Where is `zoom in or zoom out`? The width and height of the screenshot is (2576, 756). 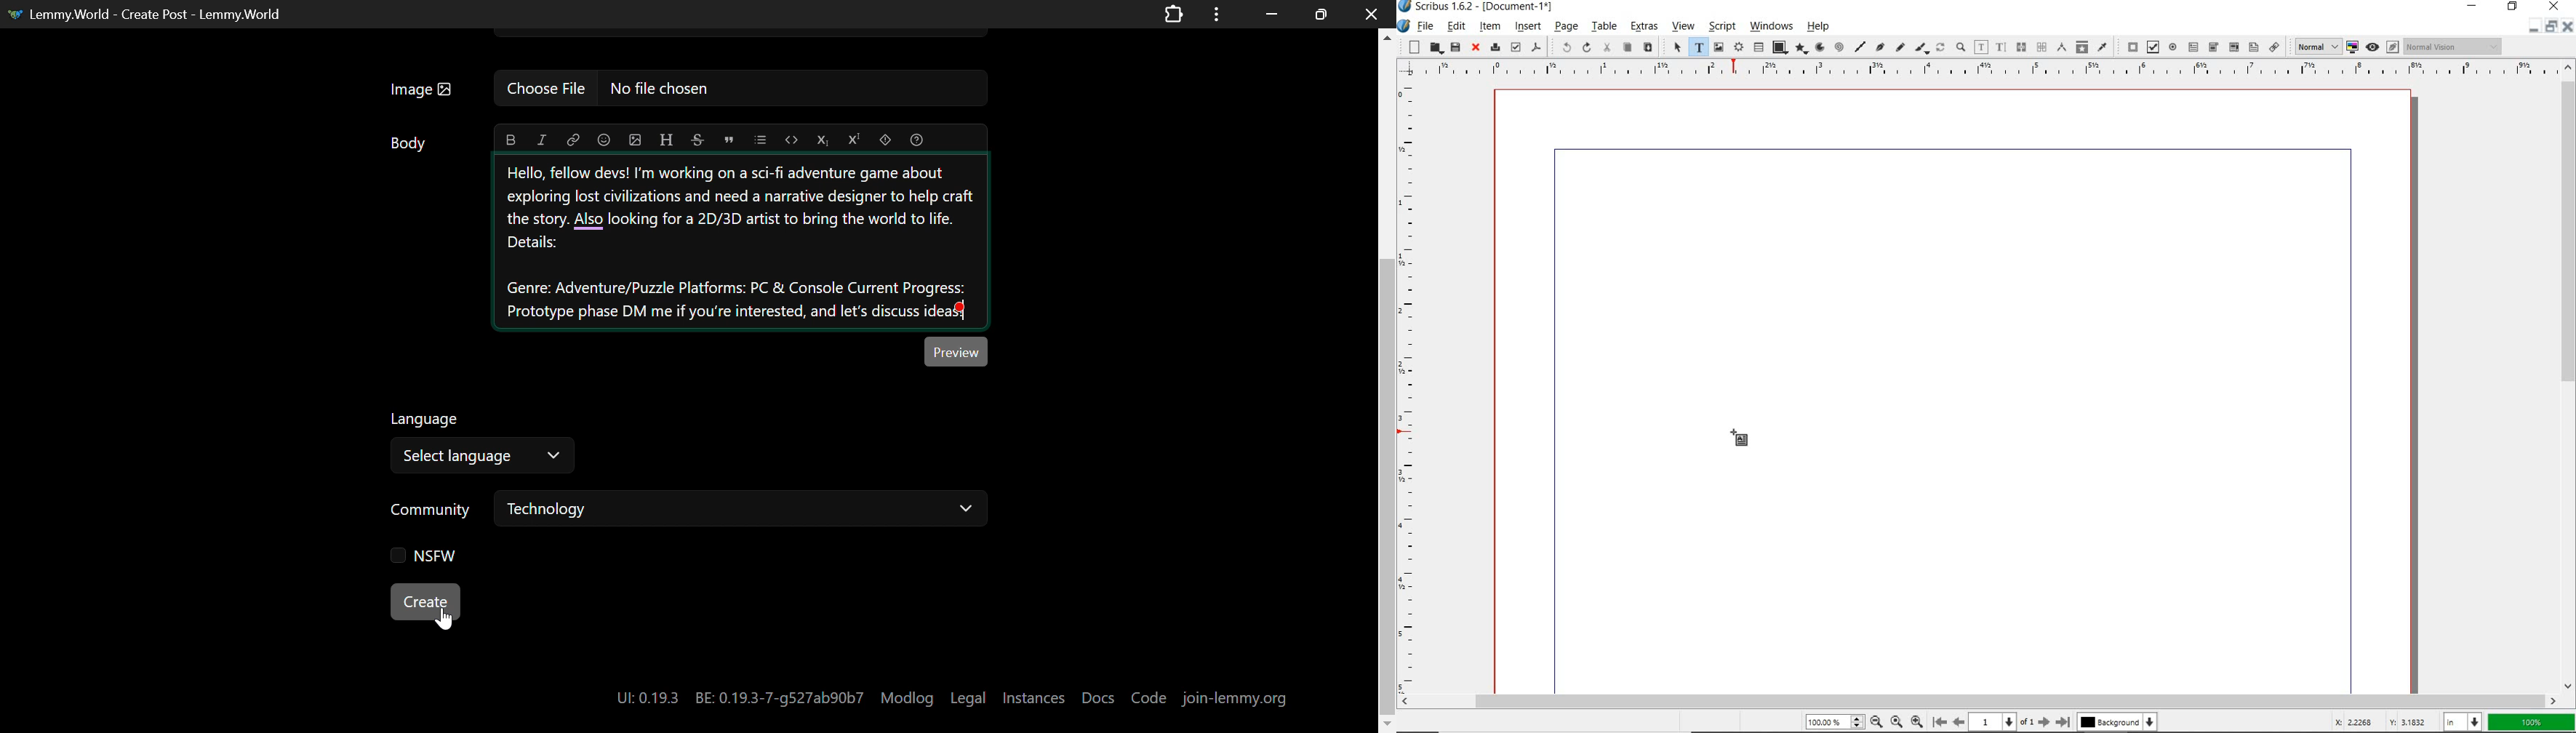 zoom in or zoom out is located at coordinates (1960, 48).